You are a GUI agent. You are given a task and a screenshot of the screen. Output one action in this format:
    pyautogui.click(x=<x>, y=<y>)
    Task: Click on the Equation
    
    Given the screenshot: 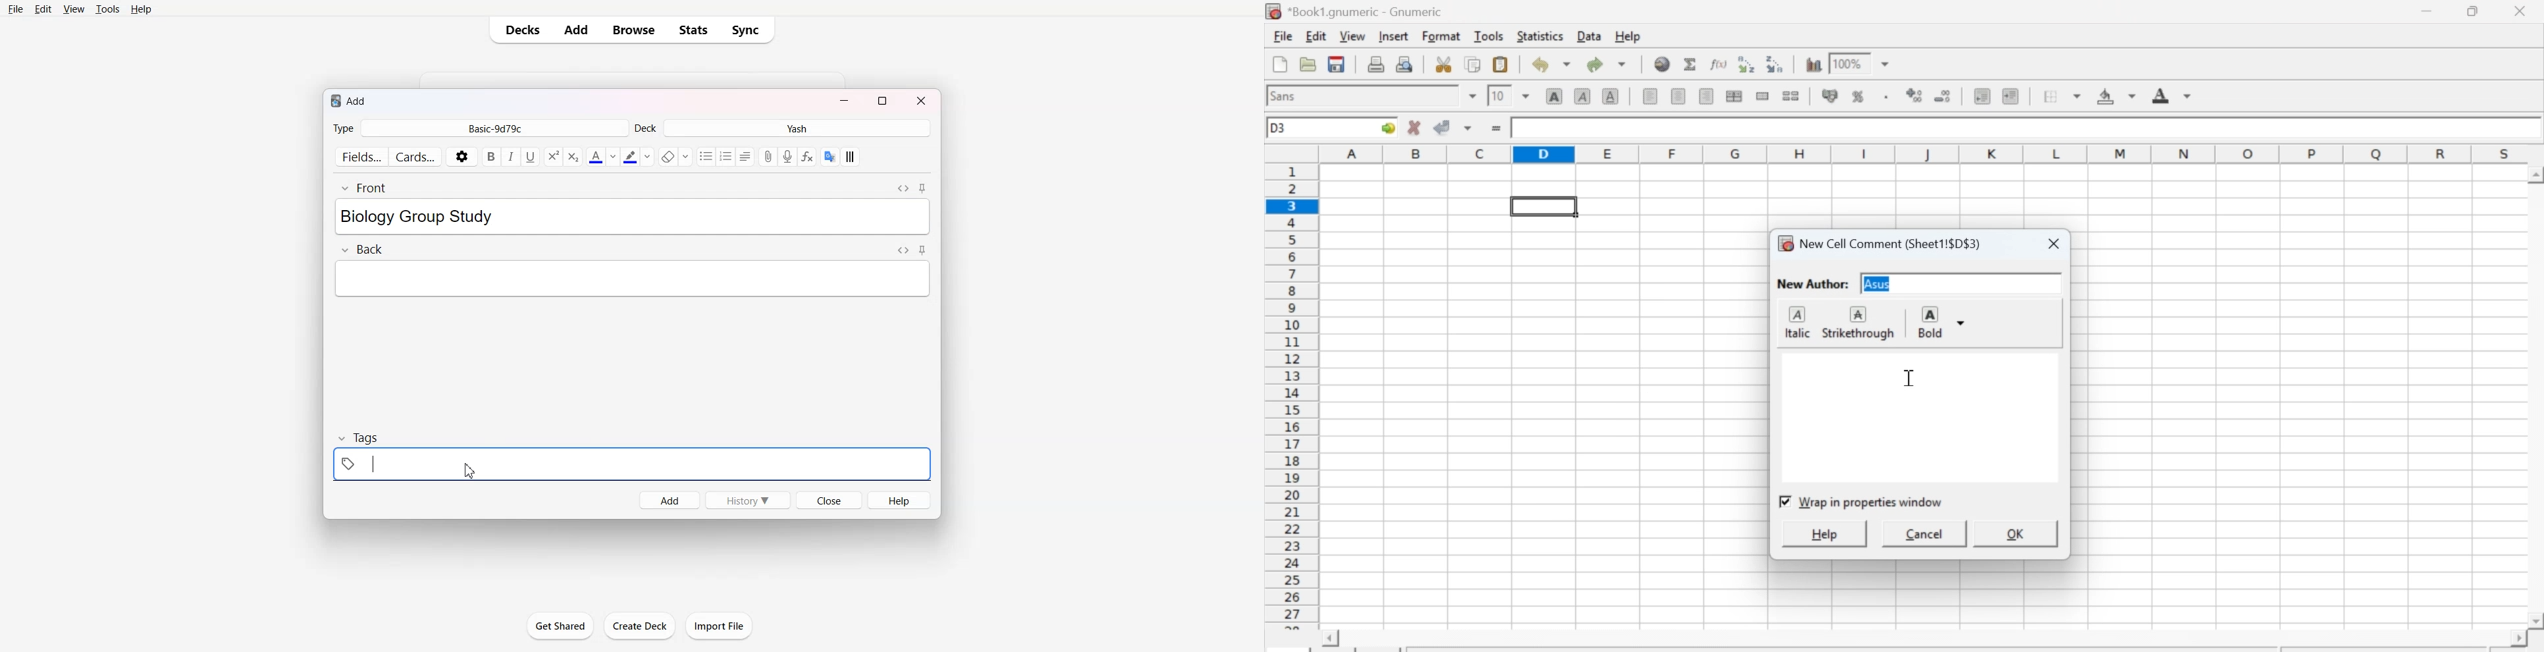 What is the action you would take?
    pyautogui.click(x=808, y=156)
    